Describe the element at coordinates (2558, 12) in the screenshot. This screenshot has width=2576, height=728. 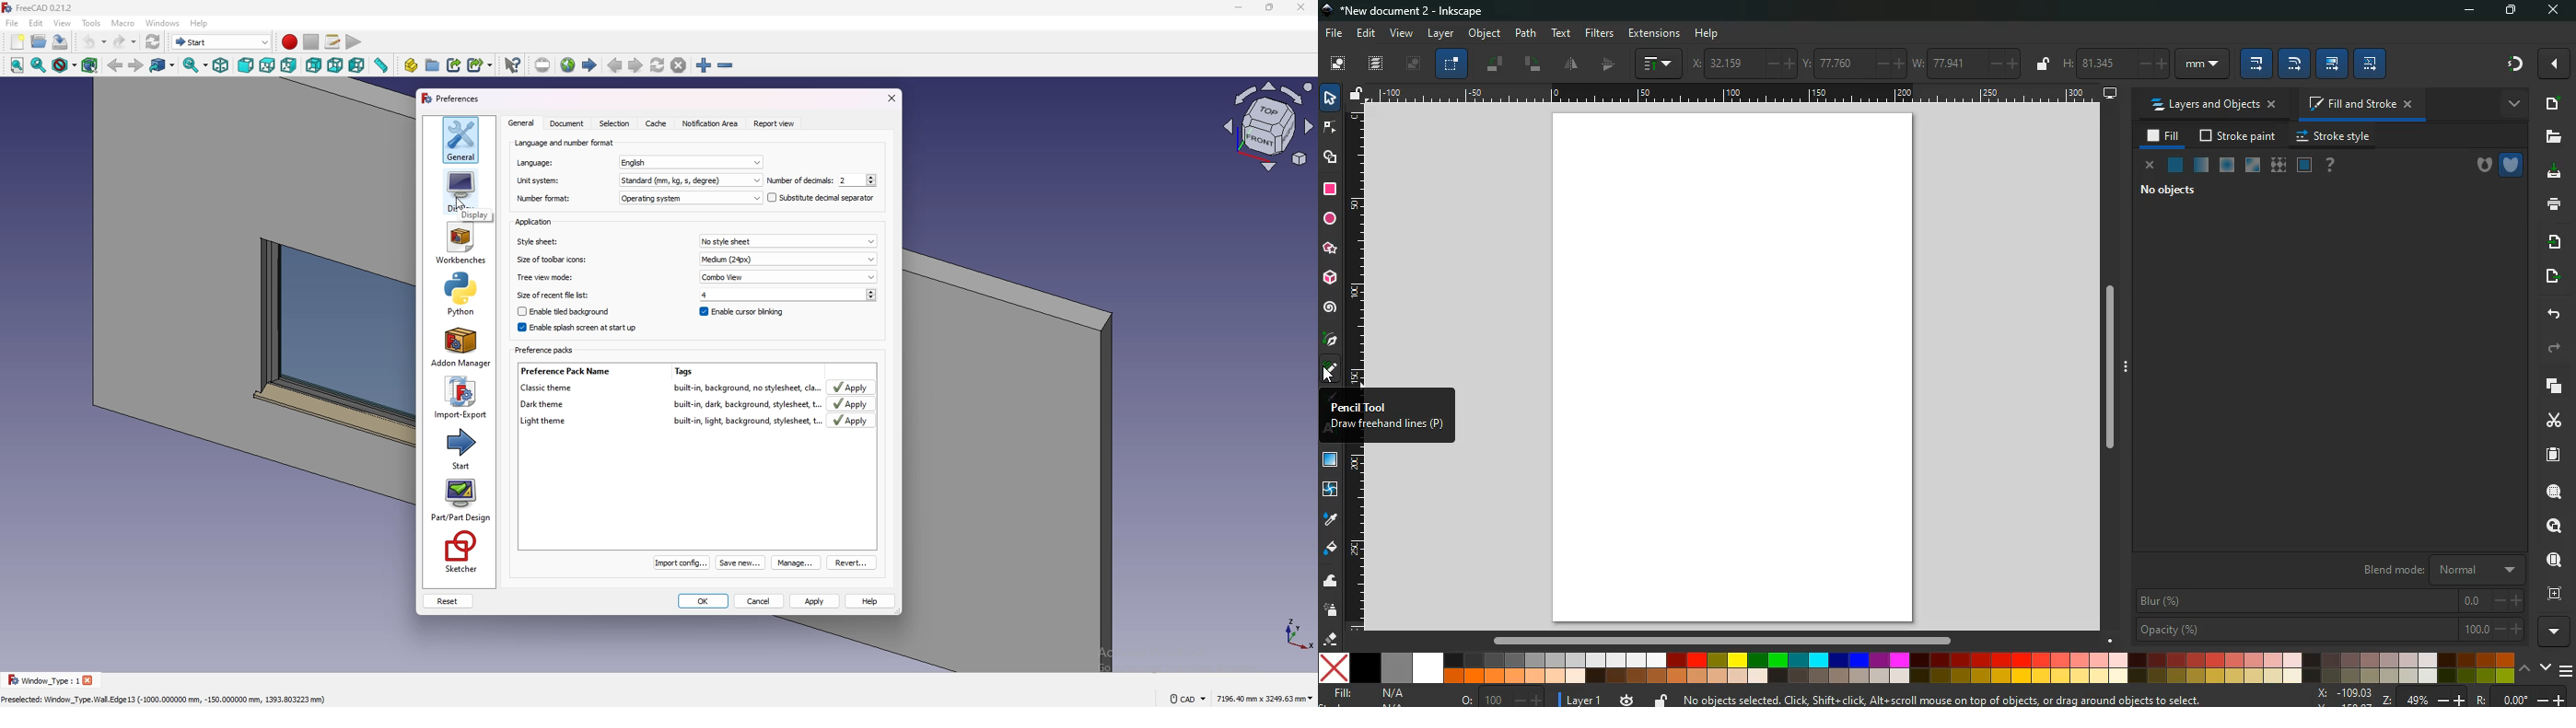
I see `close` at that location.